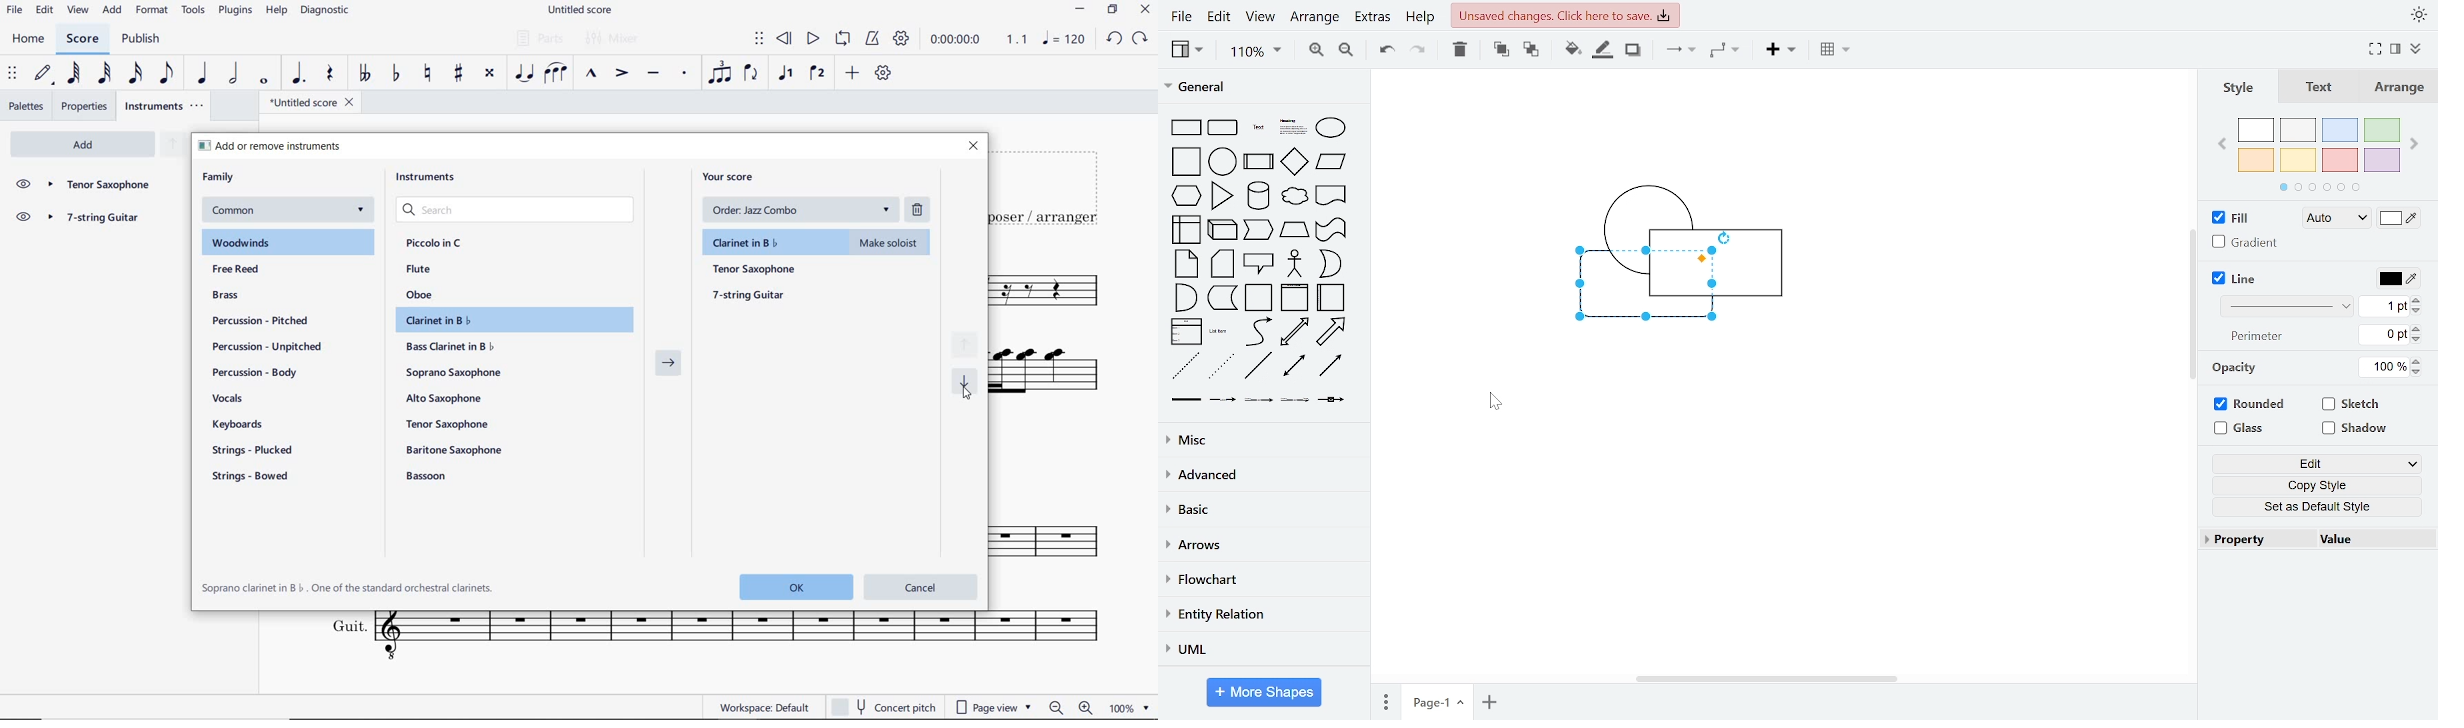 This screenshot has height=728, width=2464. I want to click on CUSTOMIZE TOOLBAR, so click(883, 73).